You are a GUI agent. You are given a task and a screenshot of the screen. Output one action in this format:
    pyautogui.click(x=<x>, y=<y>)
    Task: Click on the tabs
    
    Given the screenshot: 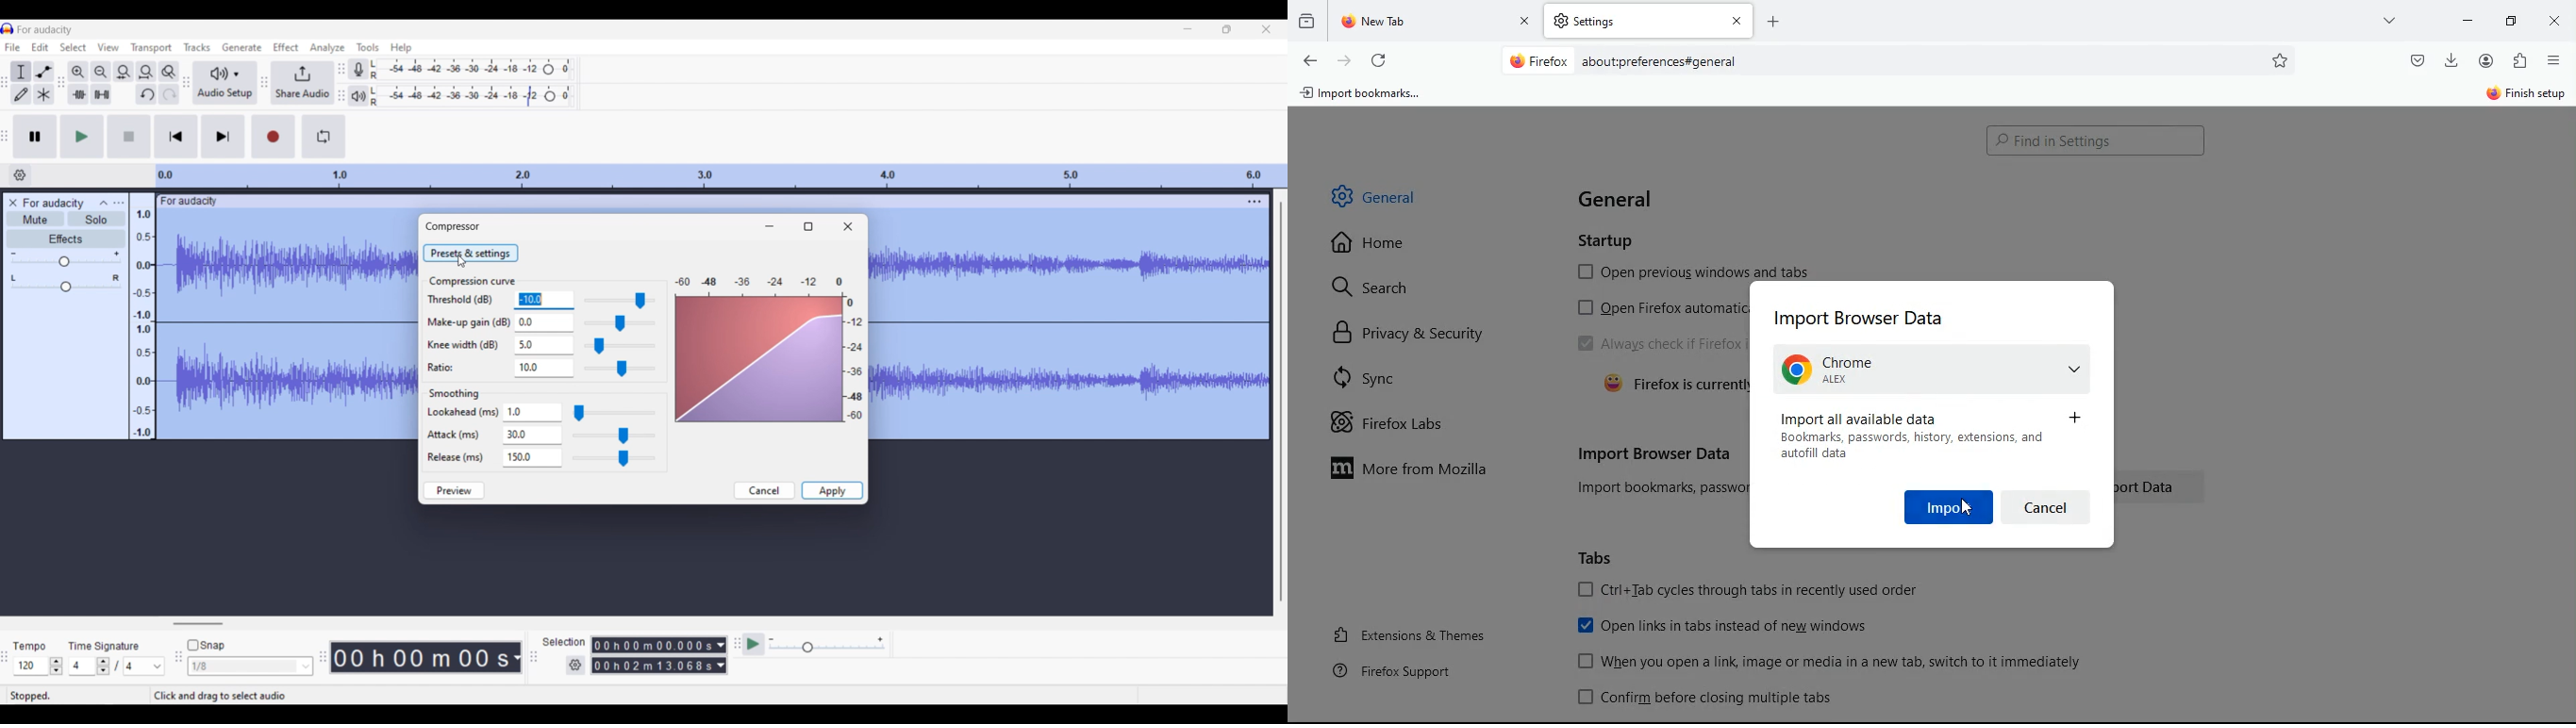 What is the action you would take?
    pyautogui.click(x=1600, y=558)
    